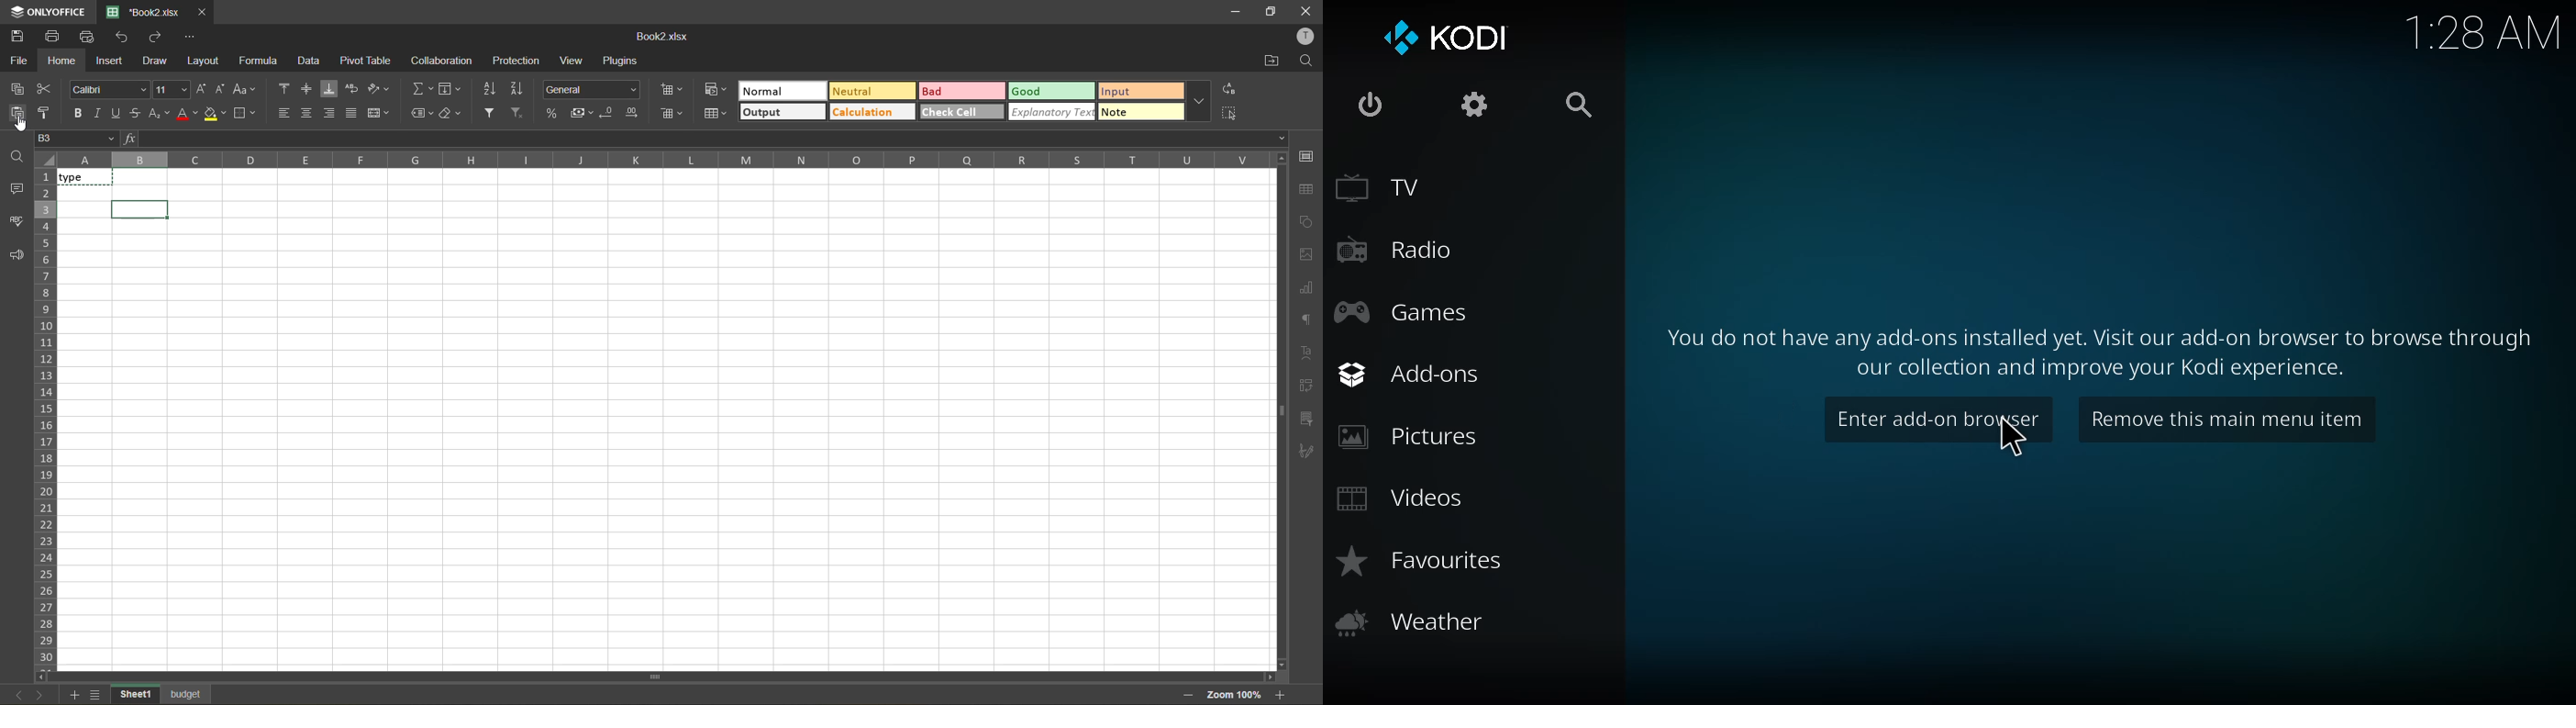  What do you see at coordinates (2011, 437) in the screenshot?
I see `cursor` at bounding box center [2011, 437].